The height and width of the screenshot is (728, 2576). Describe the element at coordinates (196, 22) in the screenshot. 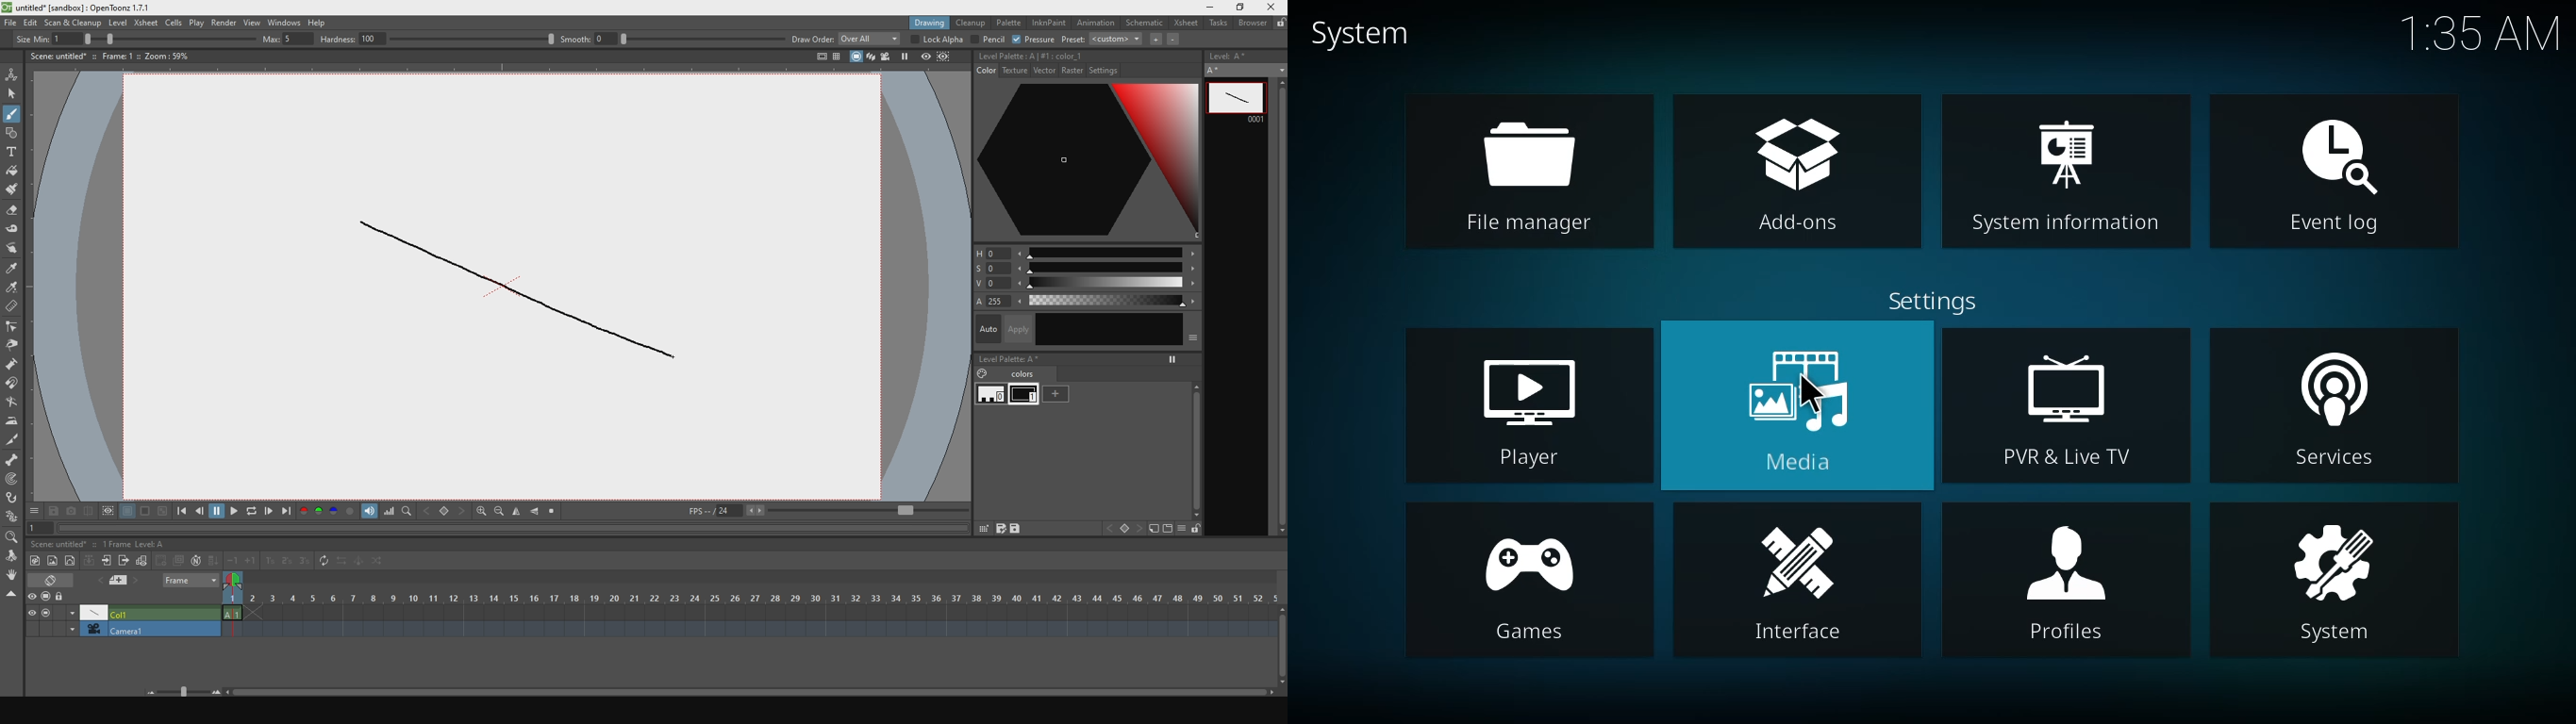

I see `plat` at that location.